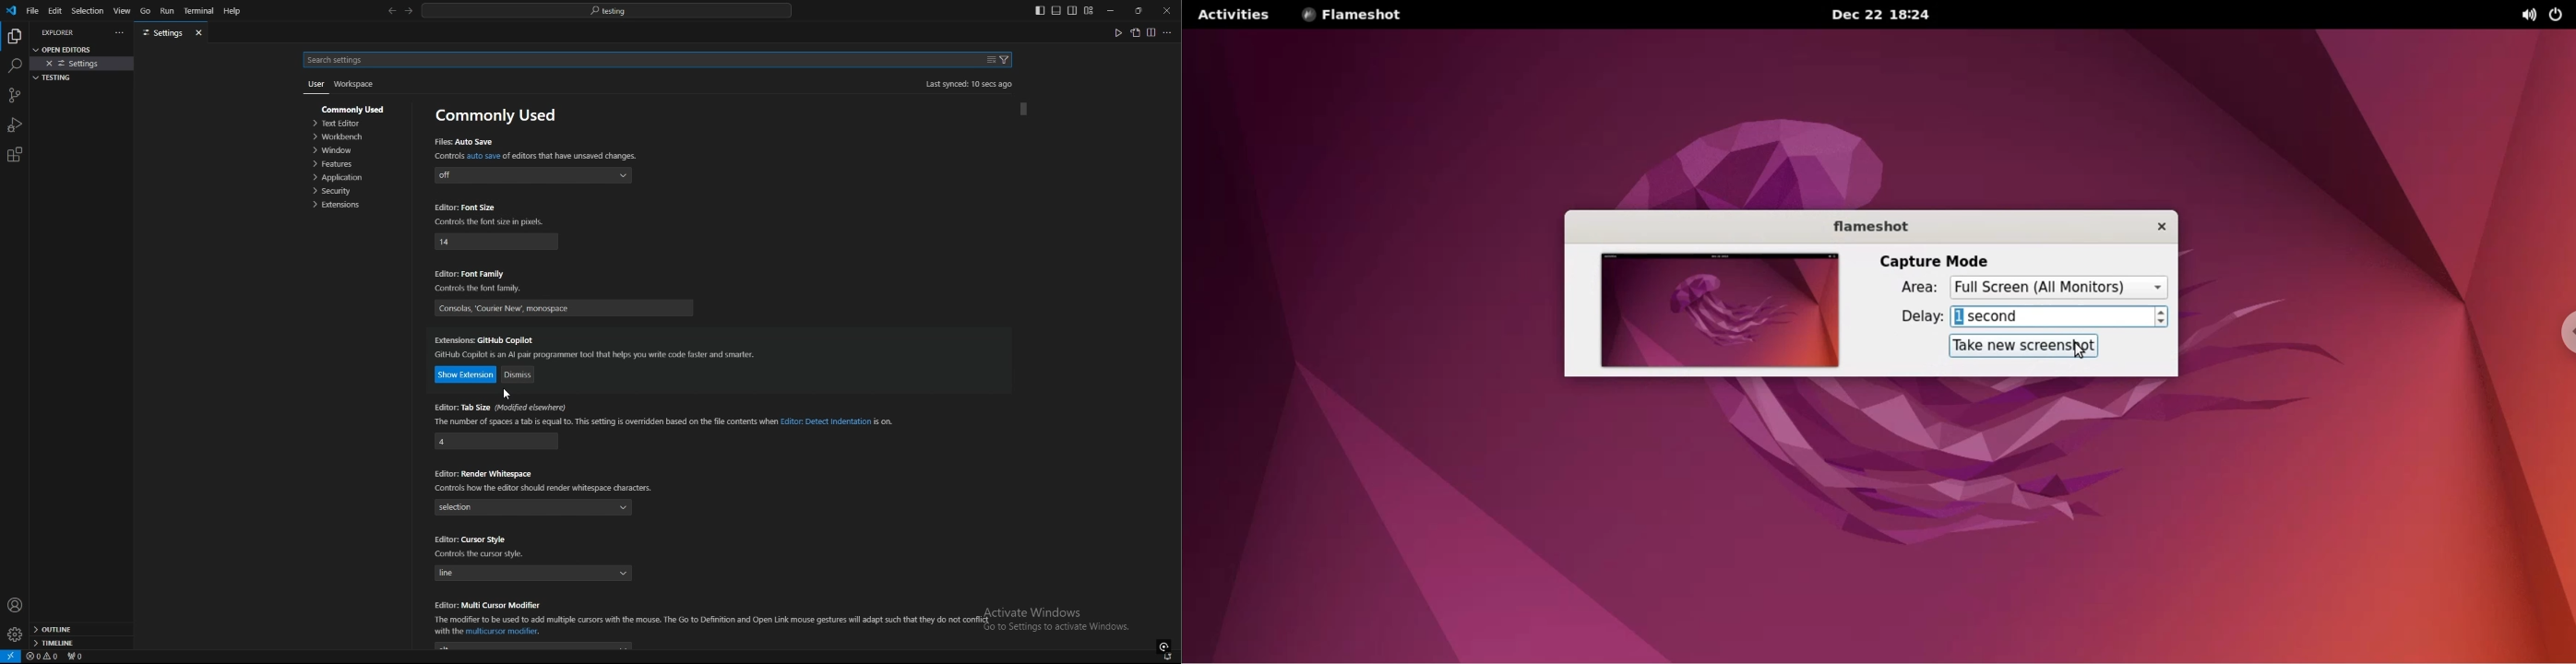 This screenshot has width=2576, height=672. What do you see at coordinates (11, 657) in the screenshot?
I see `open a remote window` at bounding box center [11, 657].